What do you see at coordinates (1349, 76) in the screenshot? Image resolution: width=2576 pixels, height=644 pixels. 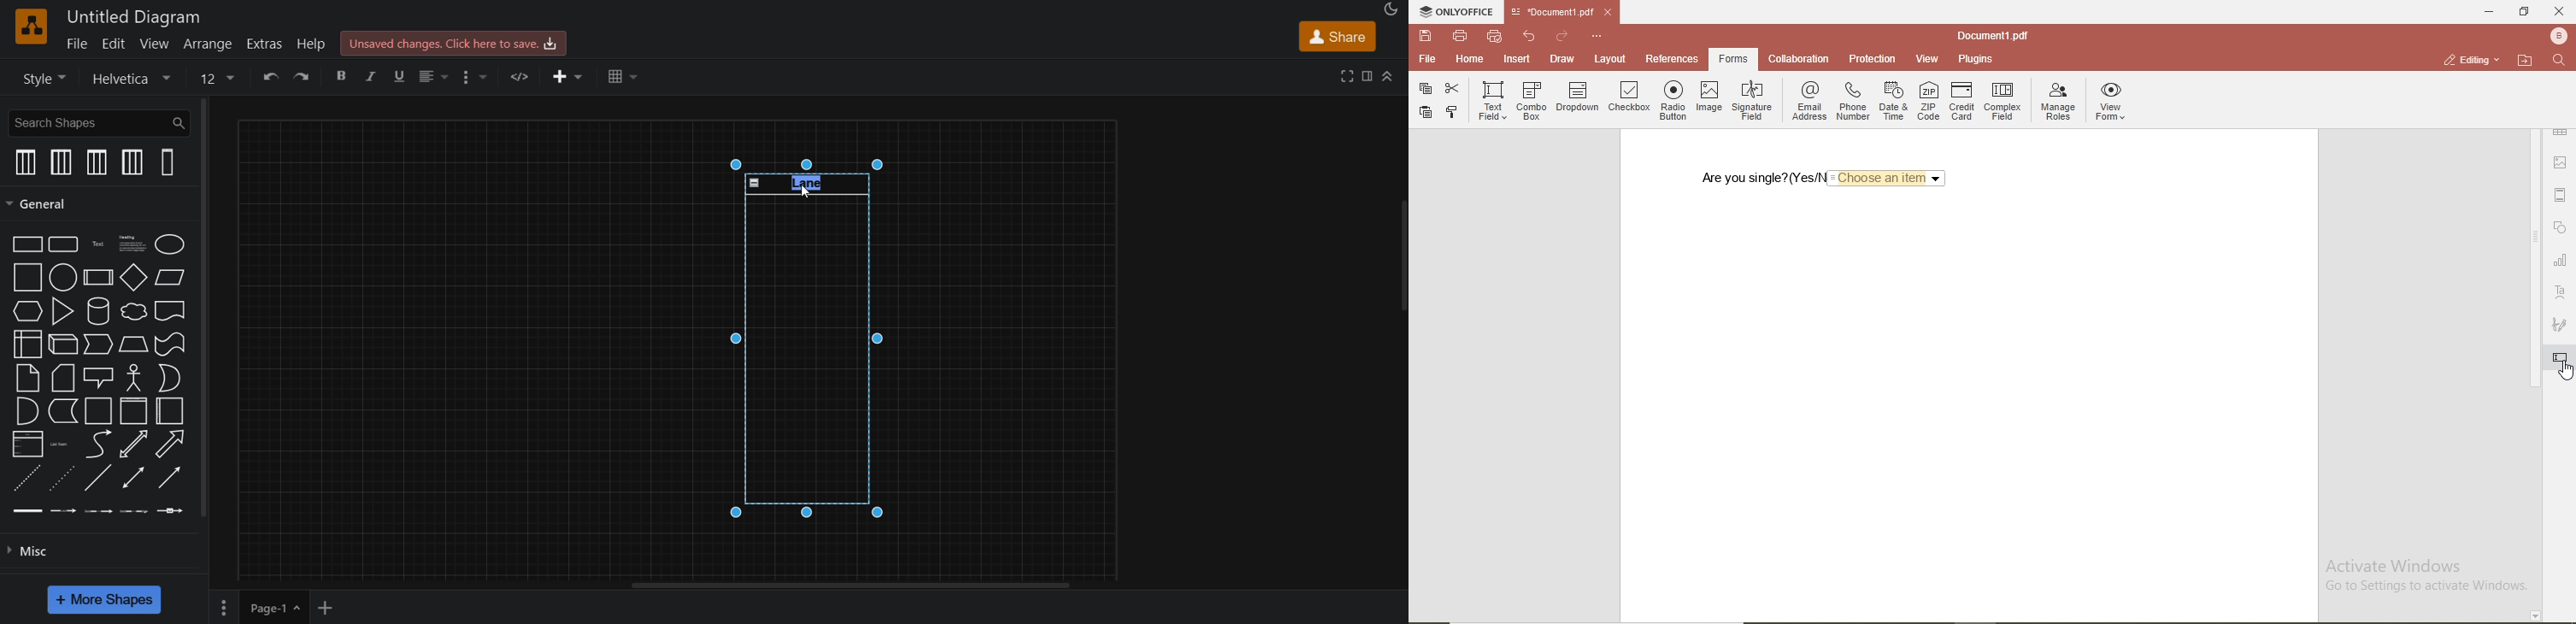 I see `fullscreen` at bounding box center [1349, 76].